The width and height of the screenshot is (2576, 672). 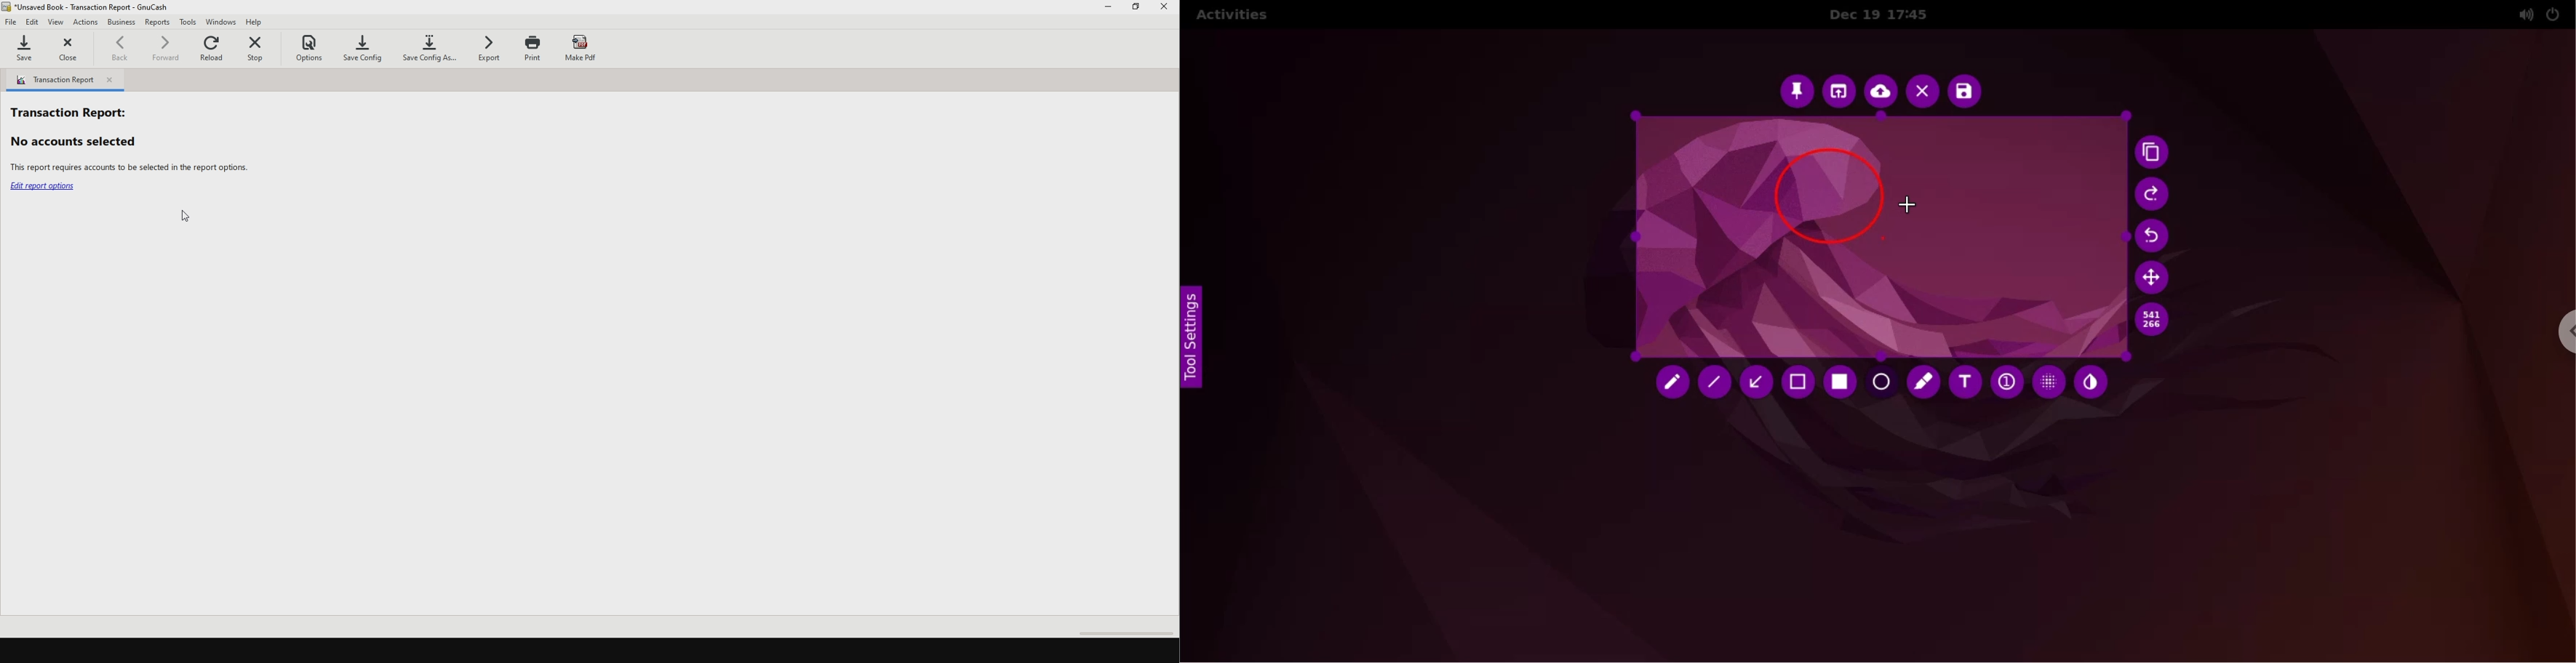 I want to click on undo, so click(x=2158, y=237).